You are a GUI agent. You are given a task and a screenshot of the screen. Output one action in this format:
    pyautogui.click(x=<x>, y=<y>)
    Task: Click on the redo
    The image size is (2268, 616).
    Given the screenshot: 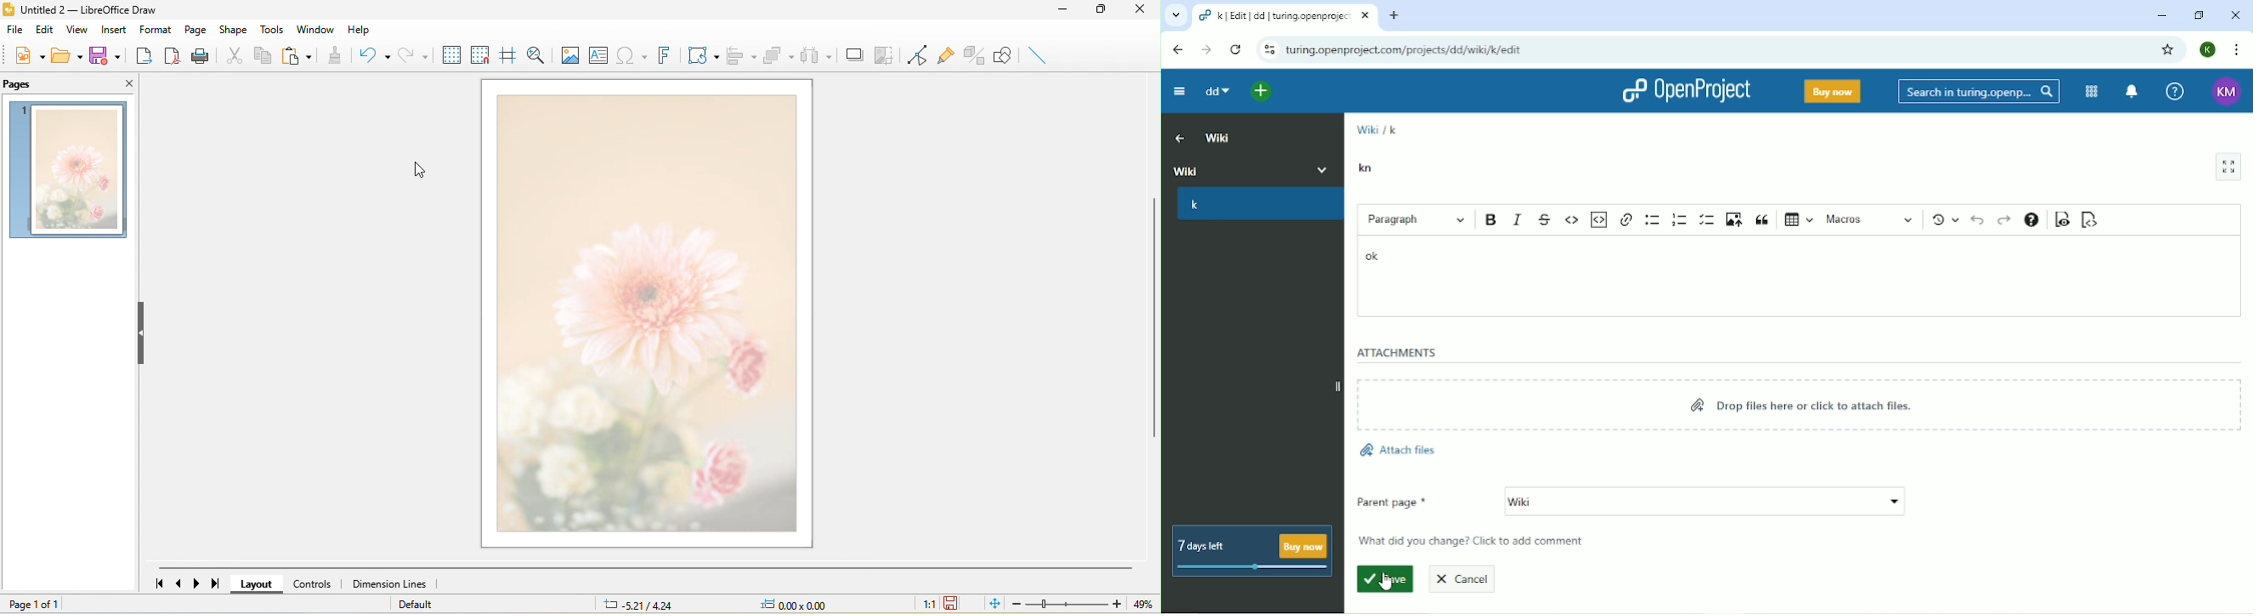 What is the action you would take?
    pyautogui.click(x=417, y=52)
    